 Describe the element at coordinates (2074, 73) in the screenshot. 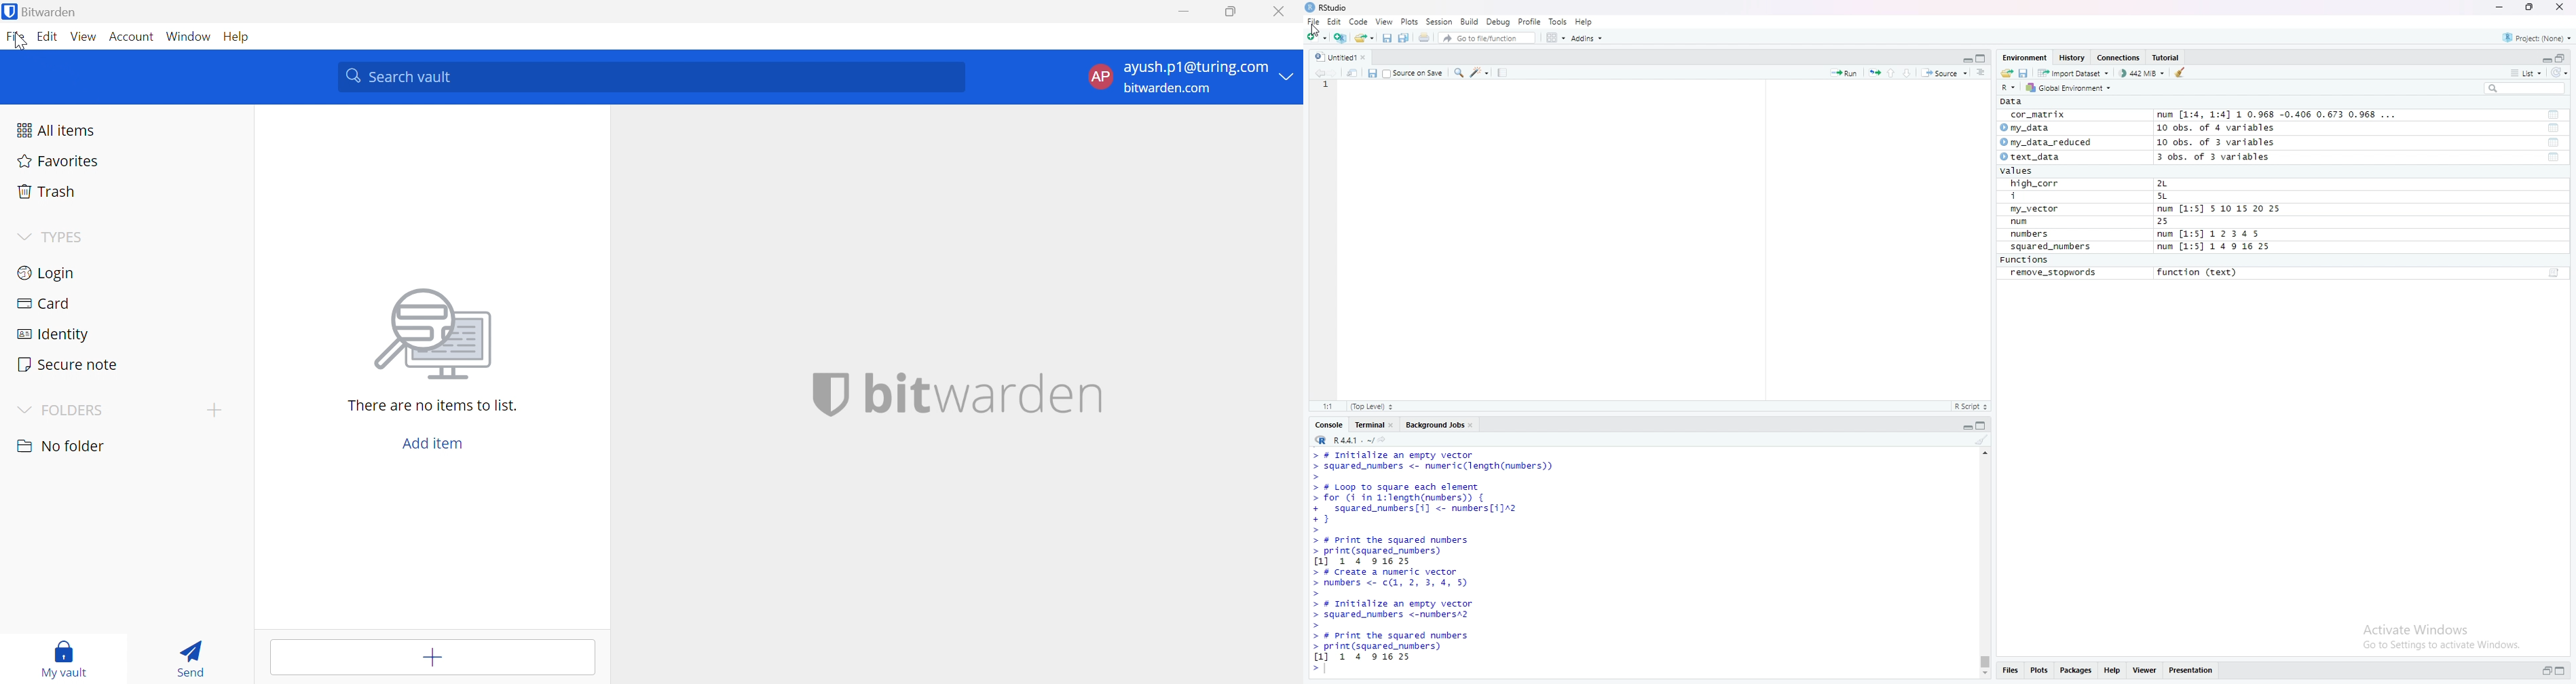

I see `Import dataset` at that location.